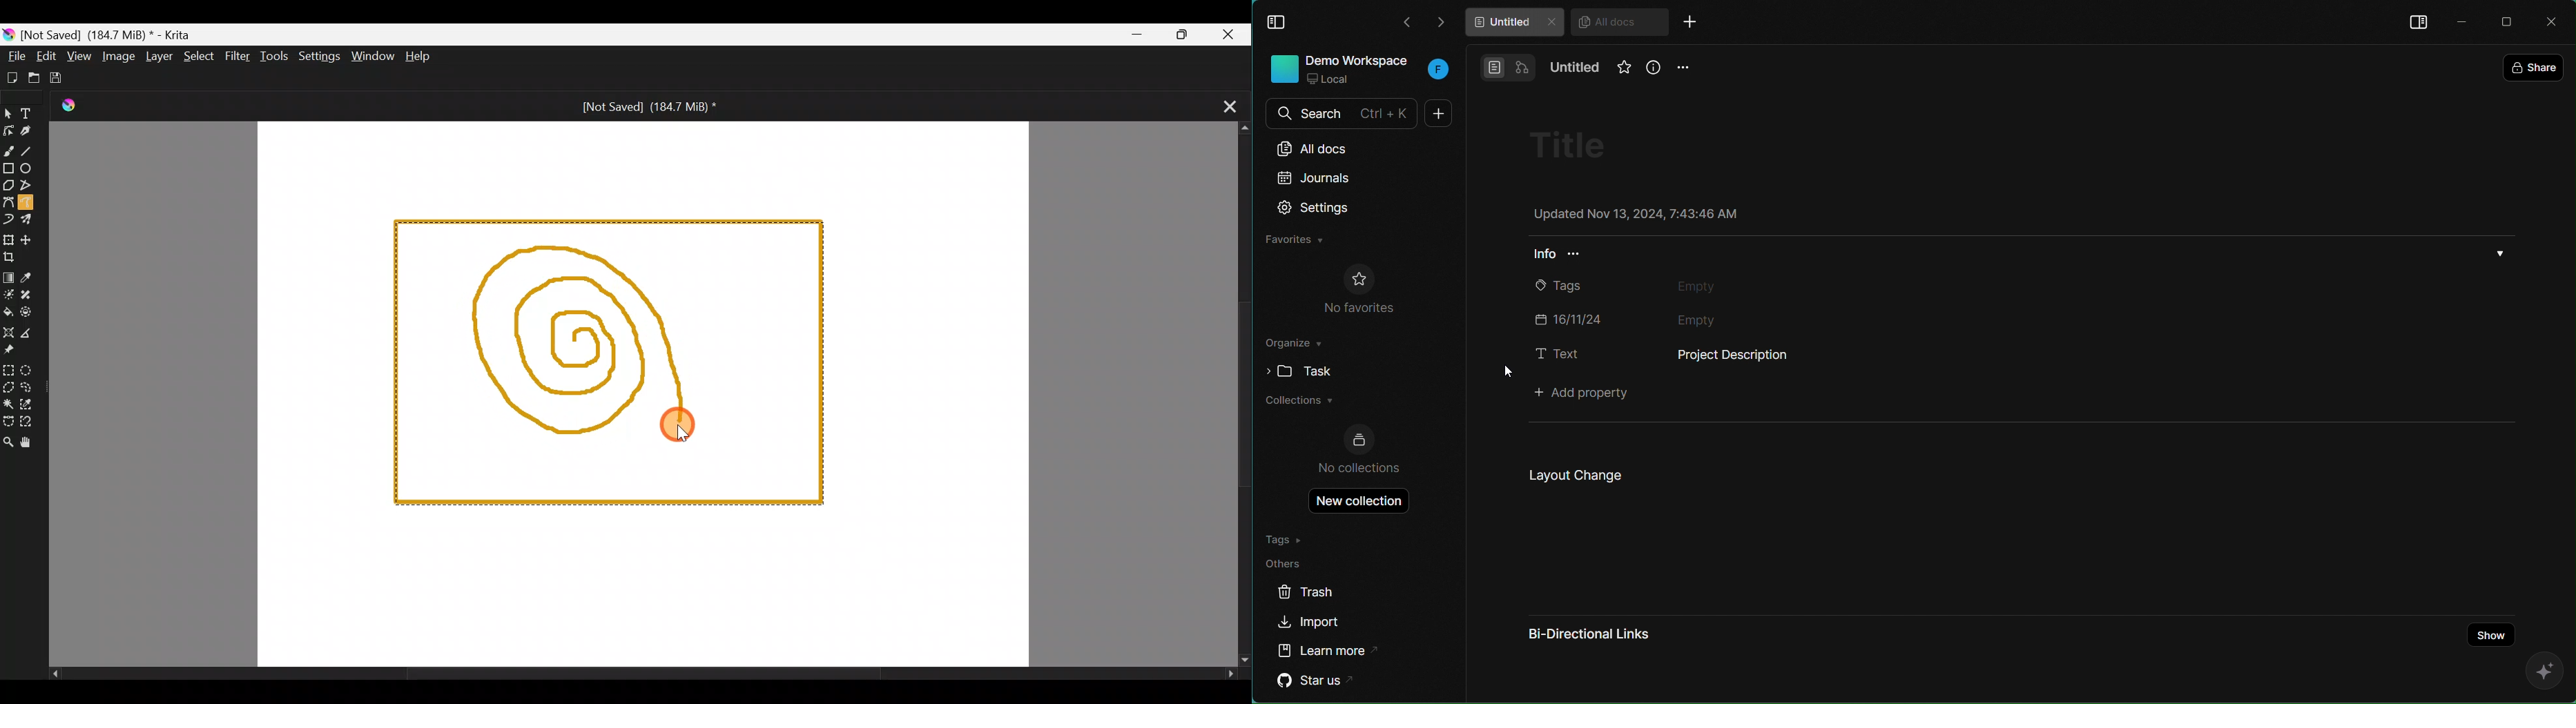 Image resolution: width=2576 pixels, height=728 pixels. Describe the element at coordinates (274, 56) in the screenshot. I see `Tools` at that location.